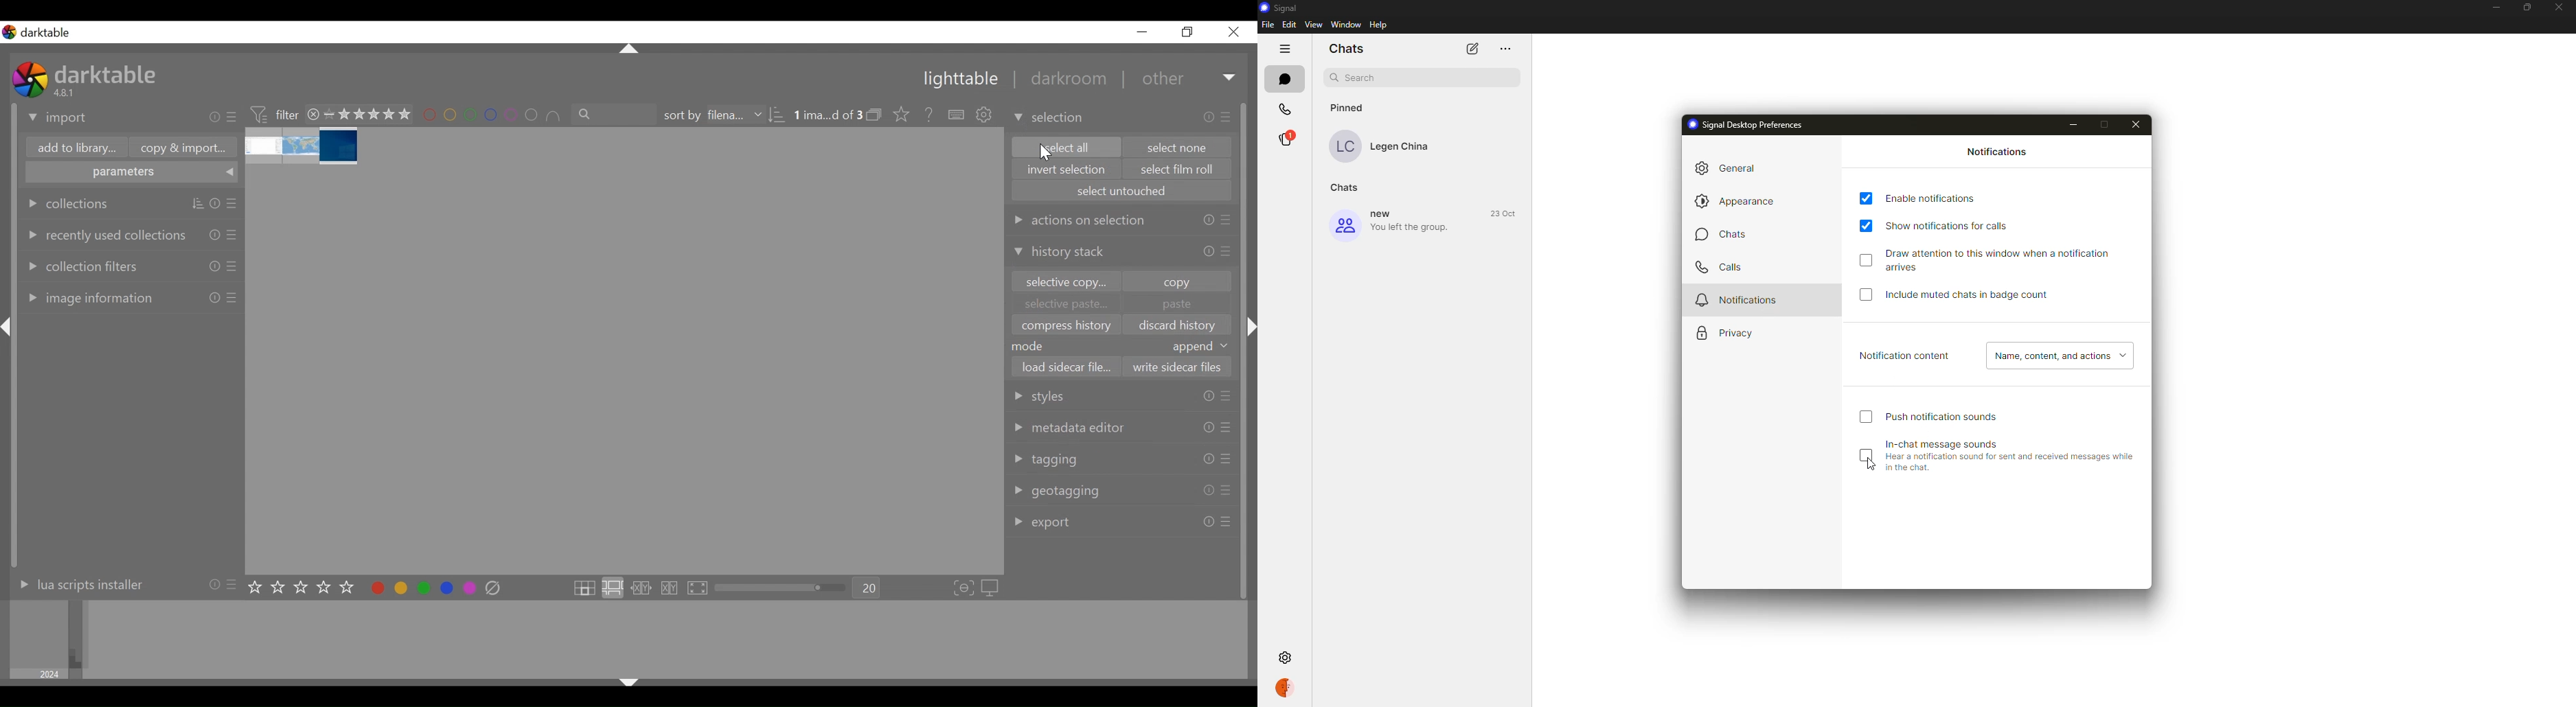 Image resolution: width=2576 pixels, height=728 pixels. What do you see at coordinates (1865, 417) in the screenshot?
I see `tap to select` at bounding box center [1865, 417].